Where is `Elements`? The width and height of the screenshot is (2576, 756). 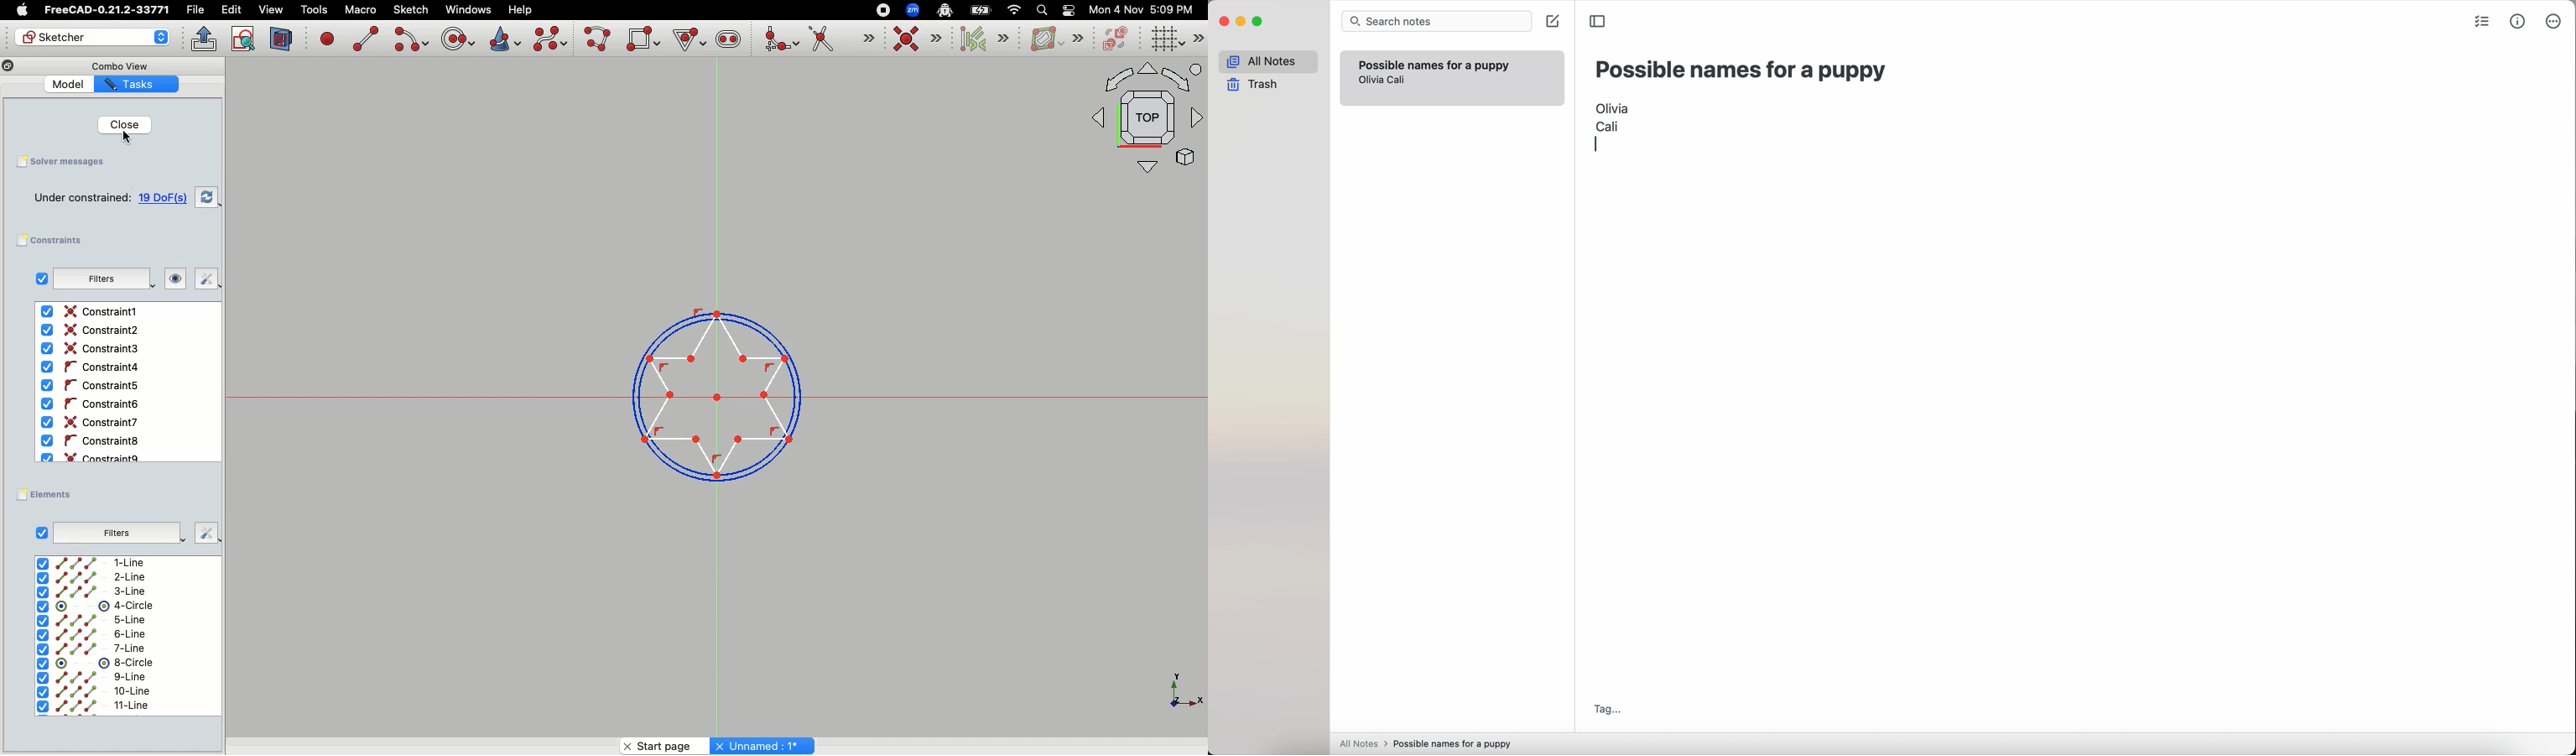
Elements is located at coordinates (49, 494).